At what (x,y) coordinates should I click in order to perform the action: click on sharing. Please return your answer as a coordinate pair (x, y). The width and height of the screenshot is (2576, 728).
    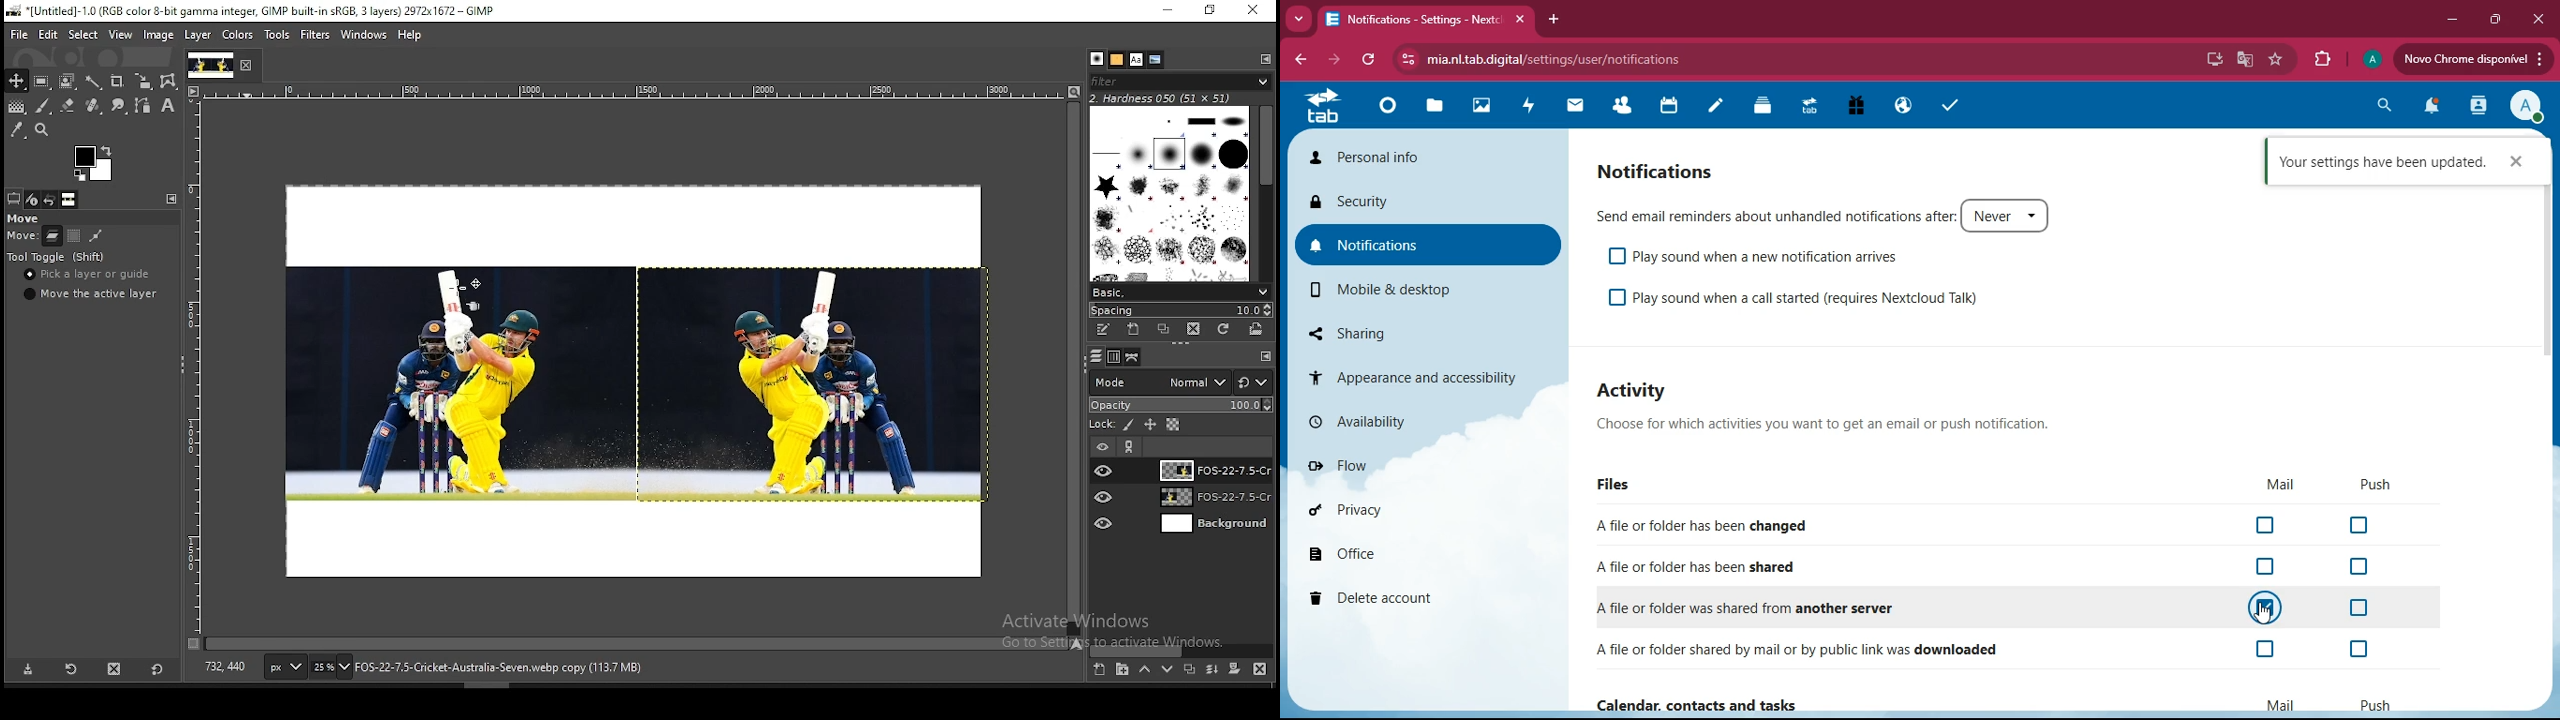
    Looking at the image, I should click on (1405, 332).